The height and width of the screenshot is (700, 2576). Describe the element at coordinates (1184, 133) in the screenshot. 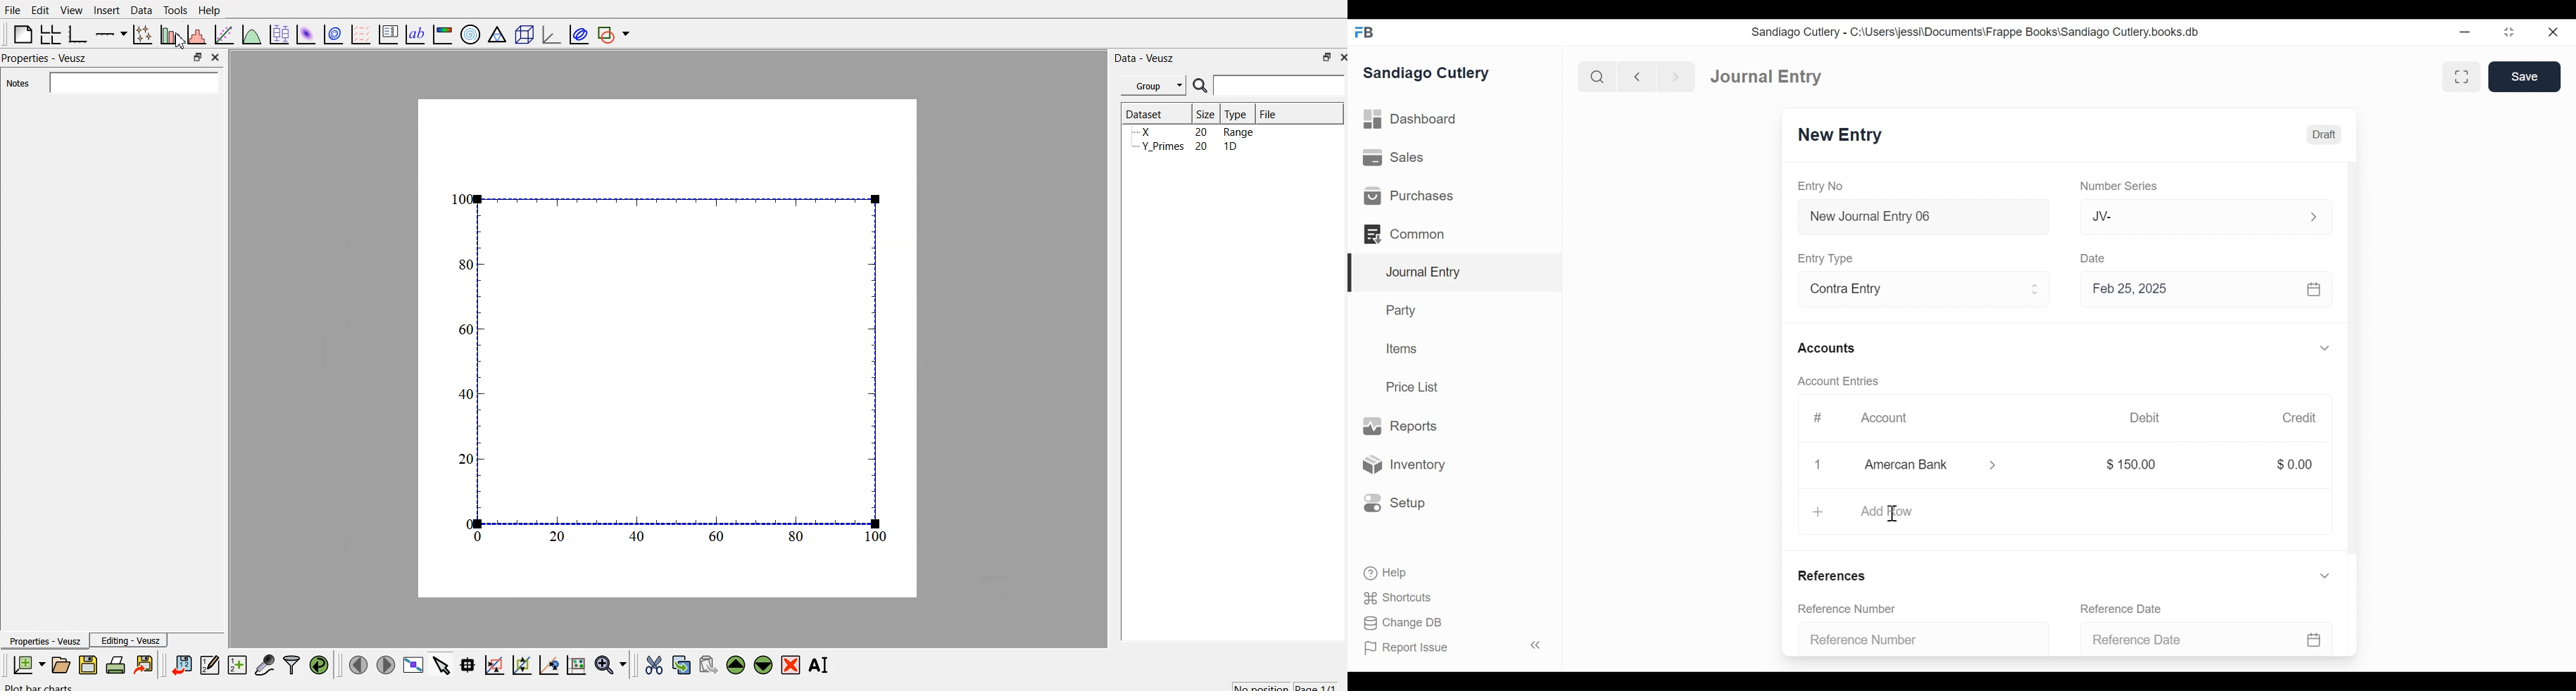

I see `Y_Primes 20 1D` at that location.